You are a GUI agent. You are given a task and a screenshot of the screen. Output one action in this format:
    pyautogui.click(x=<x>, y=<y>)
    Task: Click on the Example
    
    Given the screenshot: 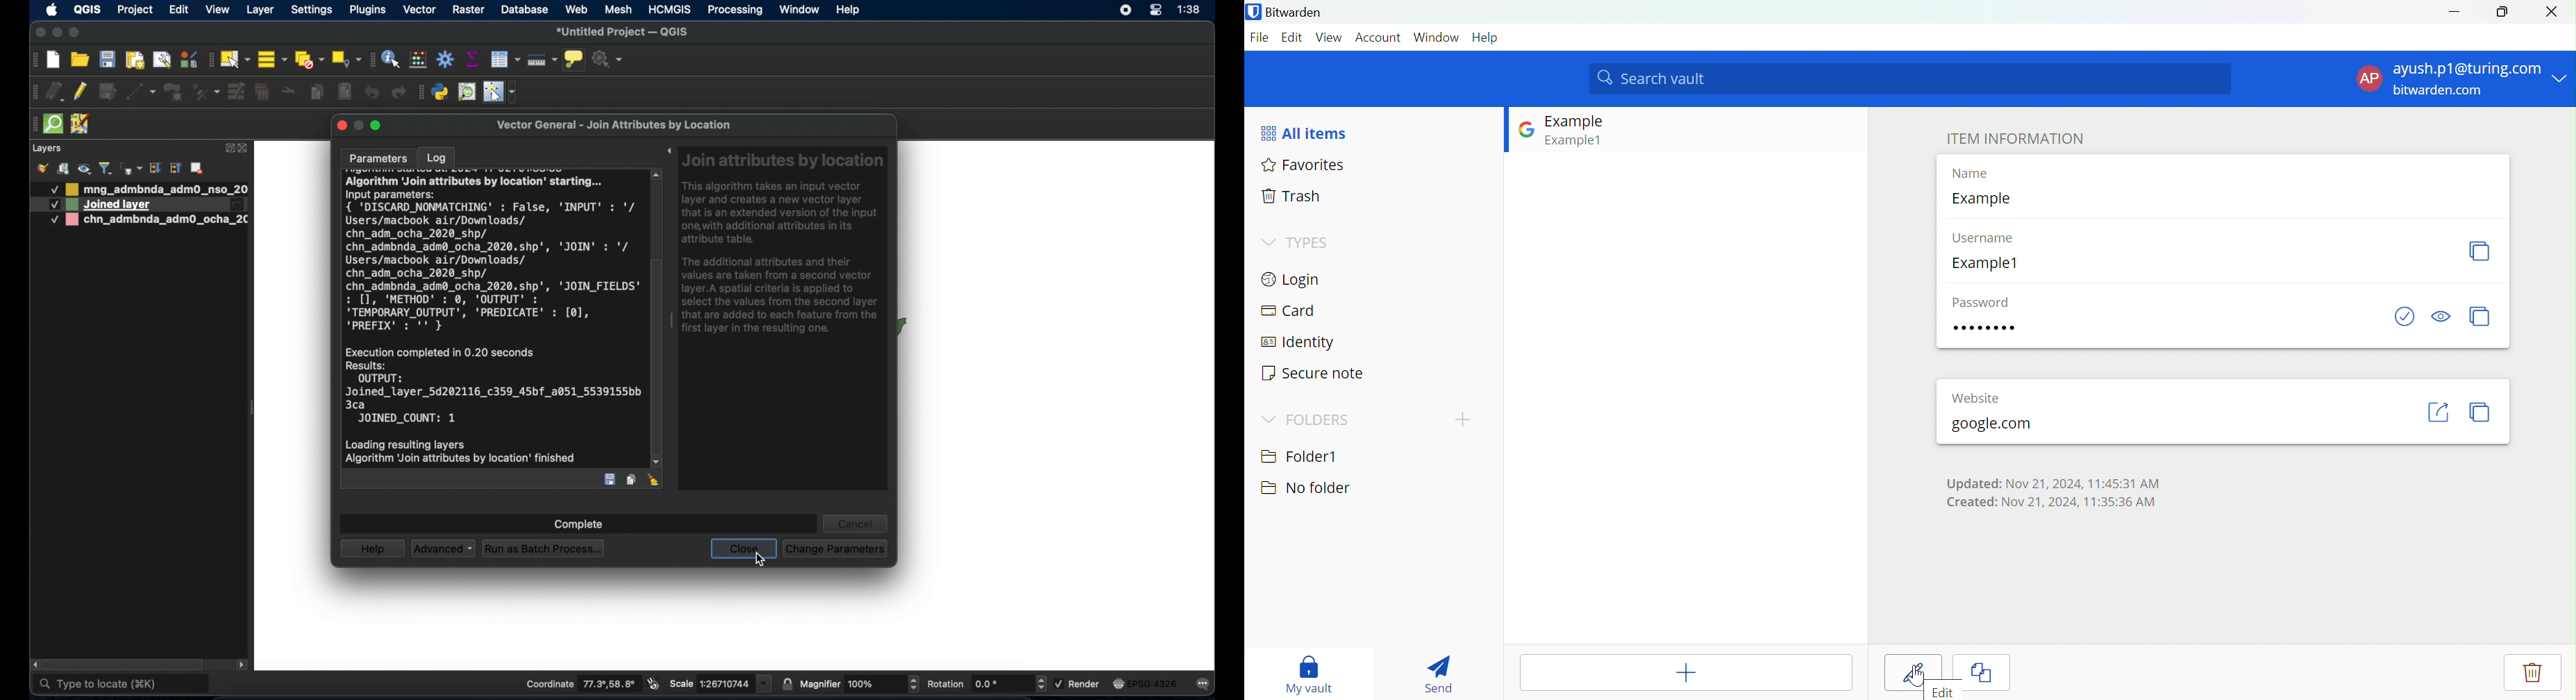 What is the action you would take?
    pyautogui.click(x=1577, y=122)
    